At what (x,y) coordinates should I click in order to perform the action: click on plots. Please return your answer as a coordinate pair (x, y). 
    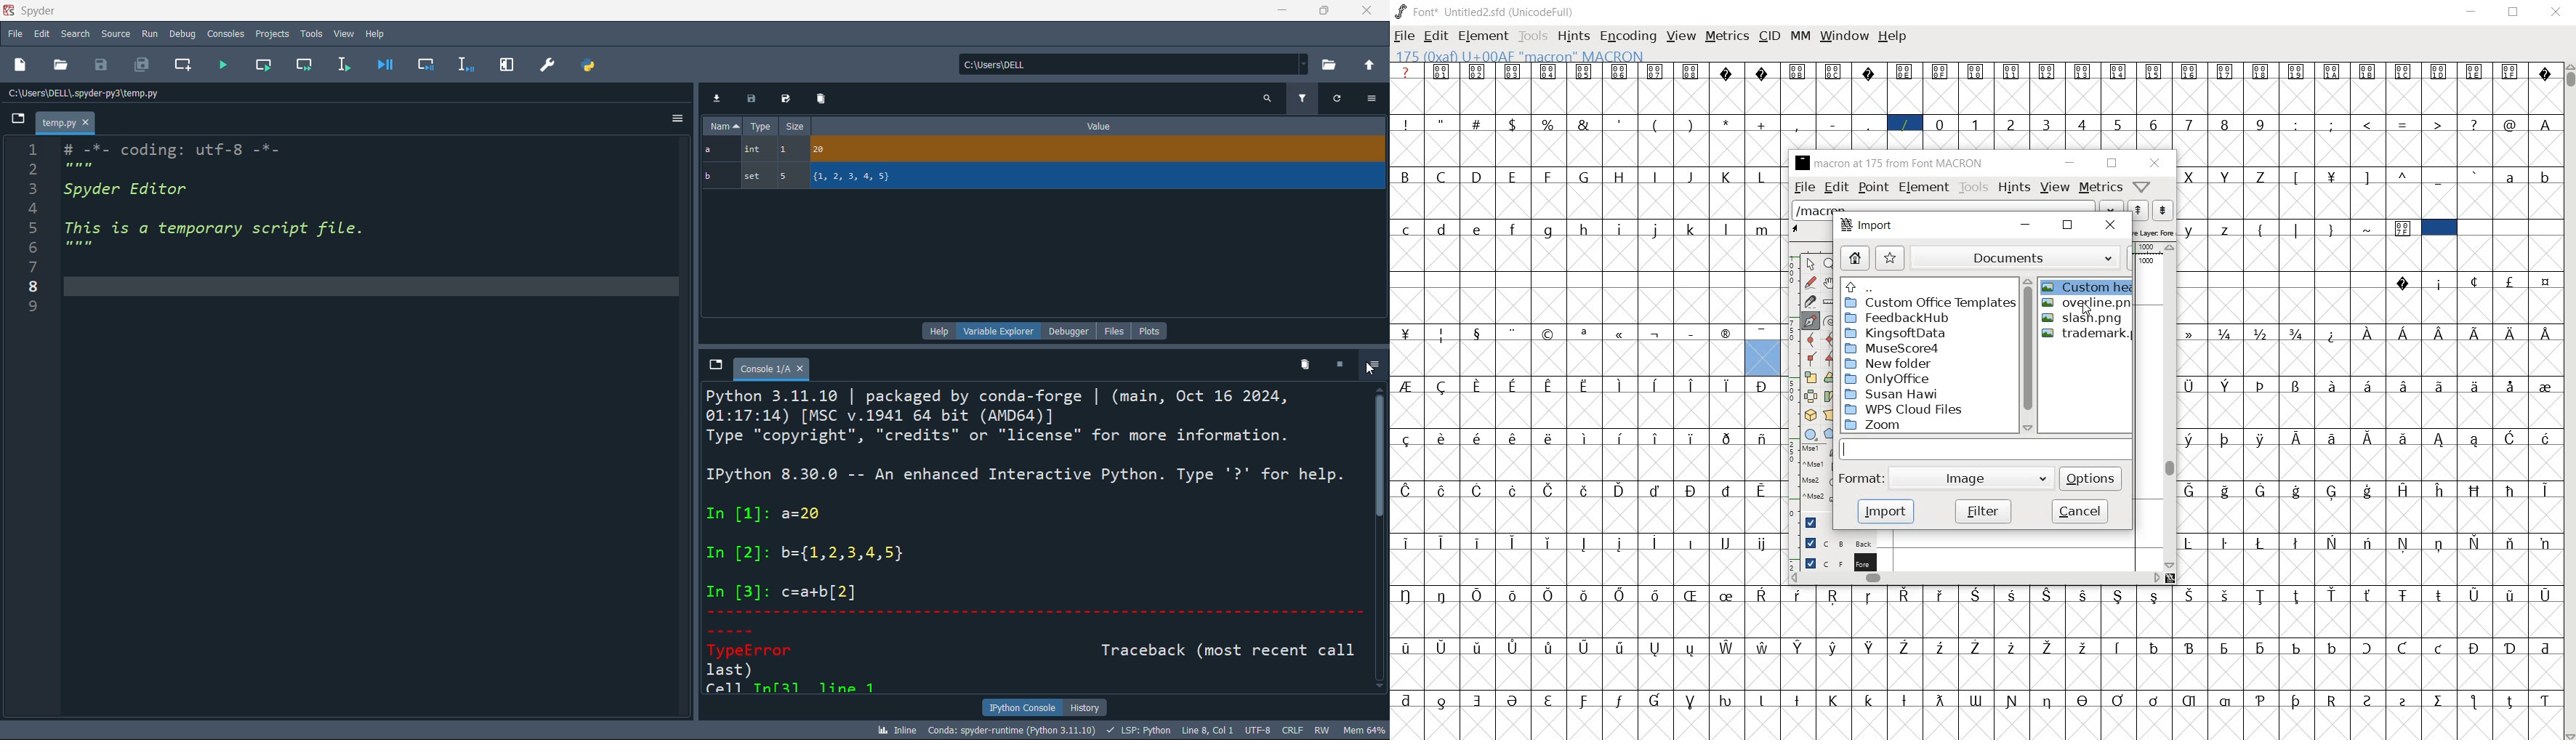
    Looking at the image, I should click on (1150, 329).